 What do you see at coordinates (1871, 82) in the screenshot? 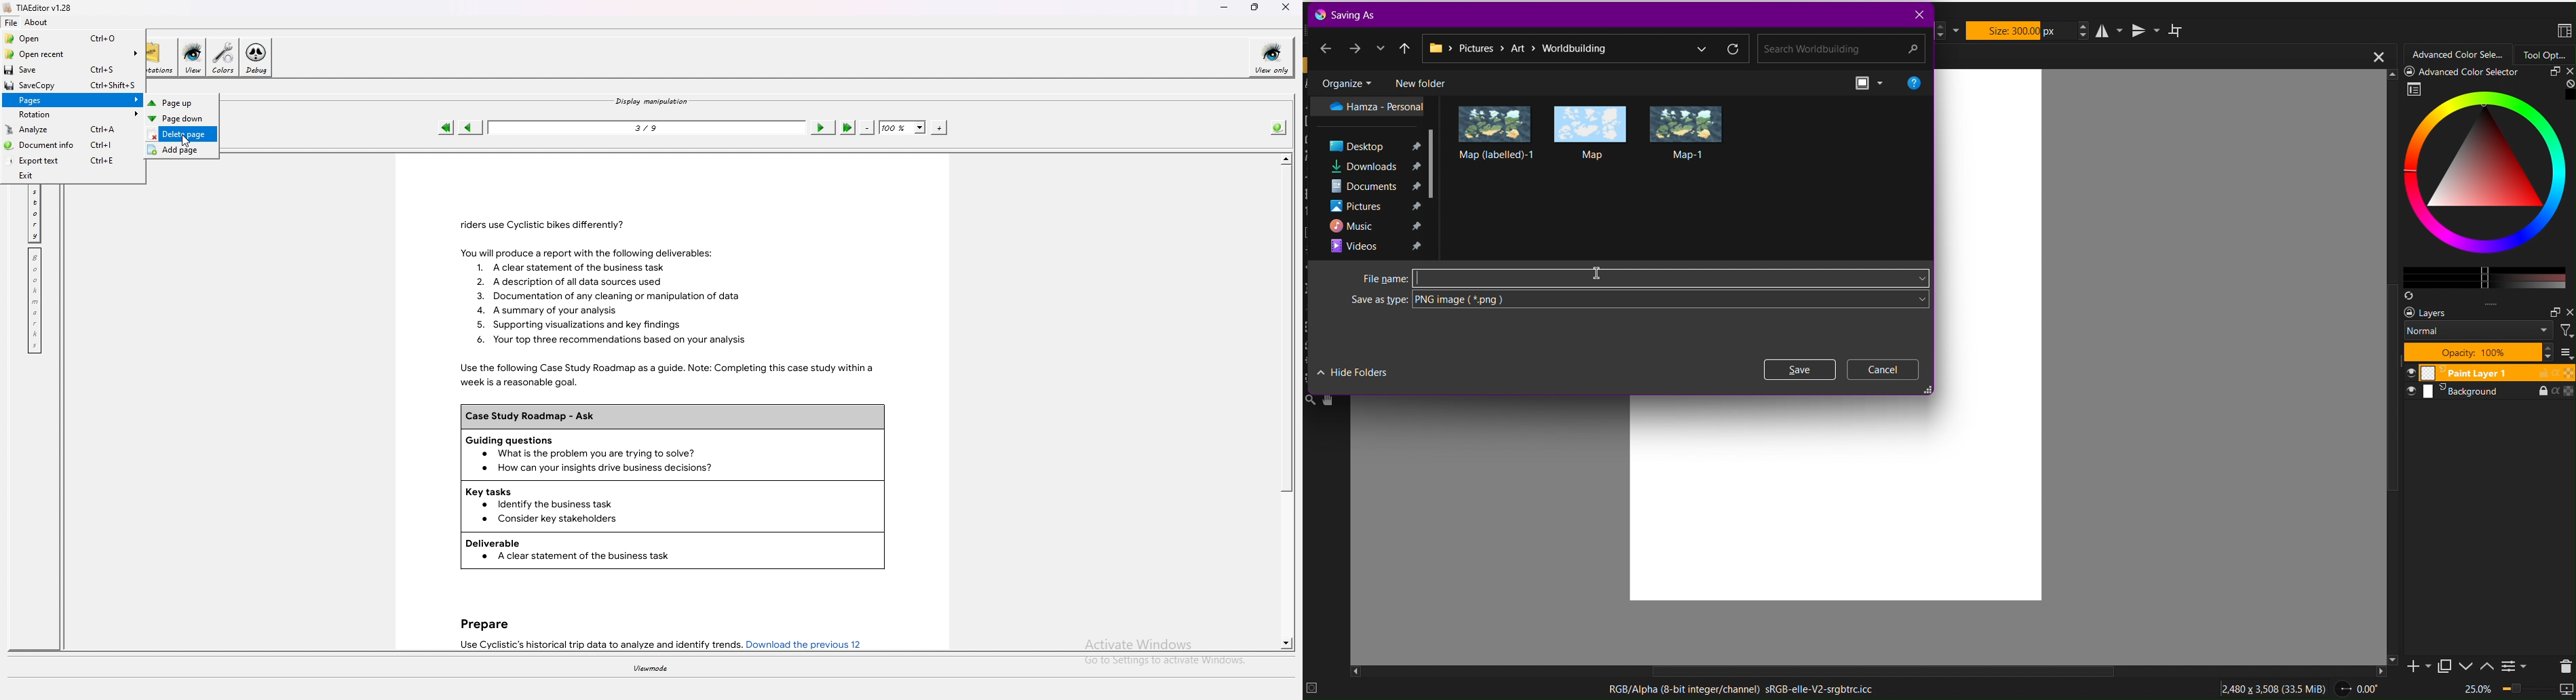
I see `View` at bounding box center [1871, 82].